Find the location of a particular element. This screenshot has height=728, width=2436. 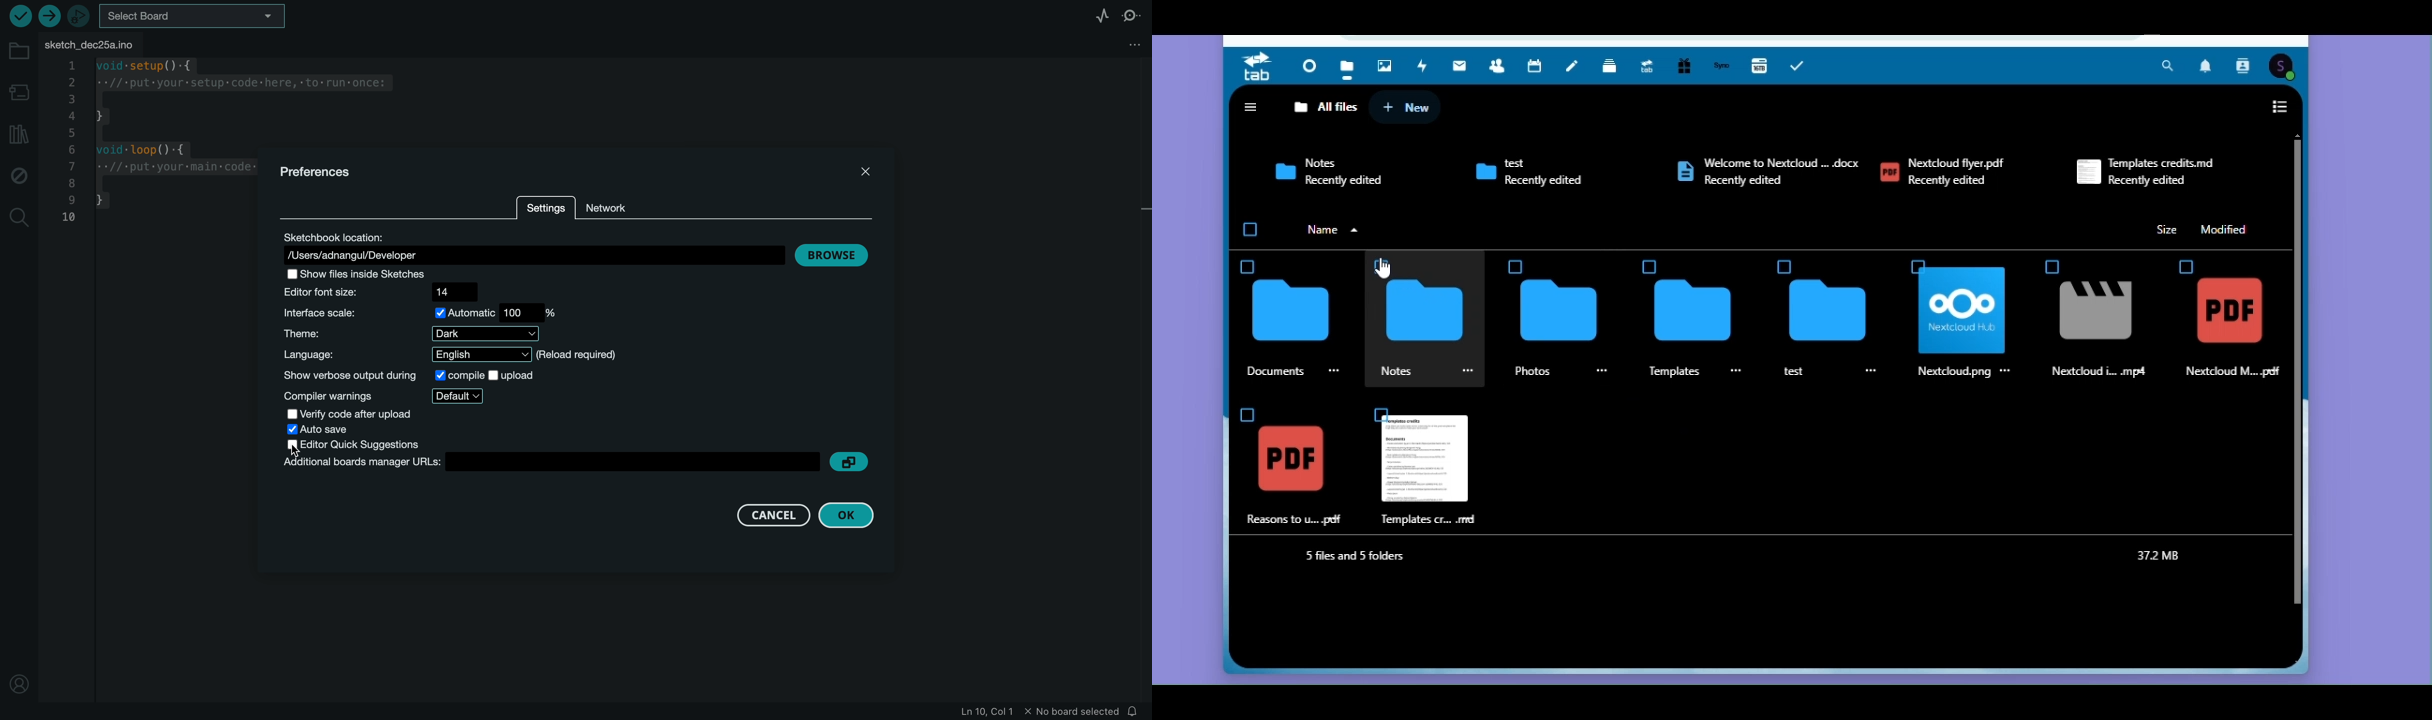

Templates cr... md is located at coordinates (1426, 519).